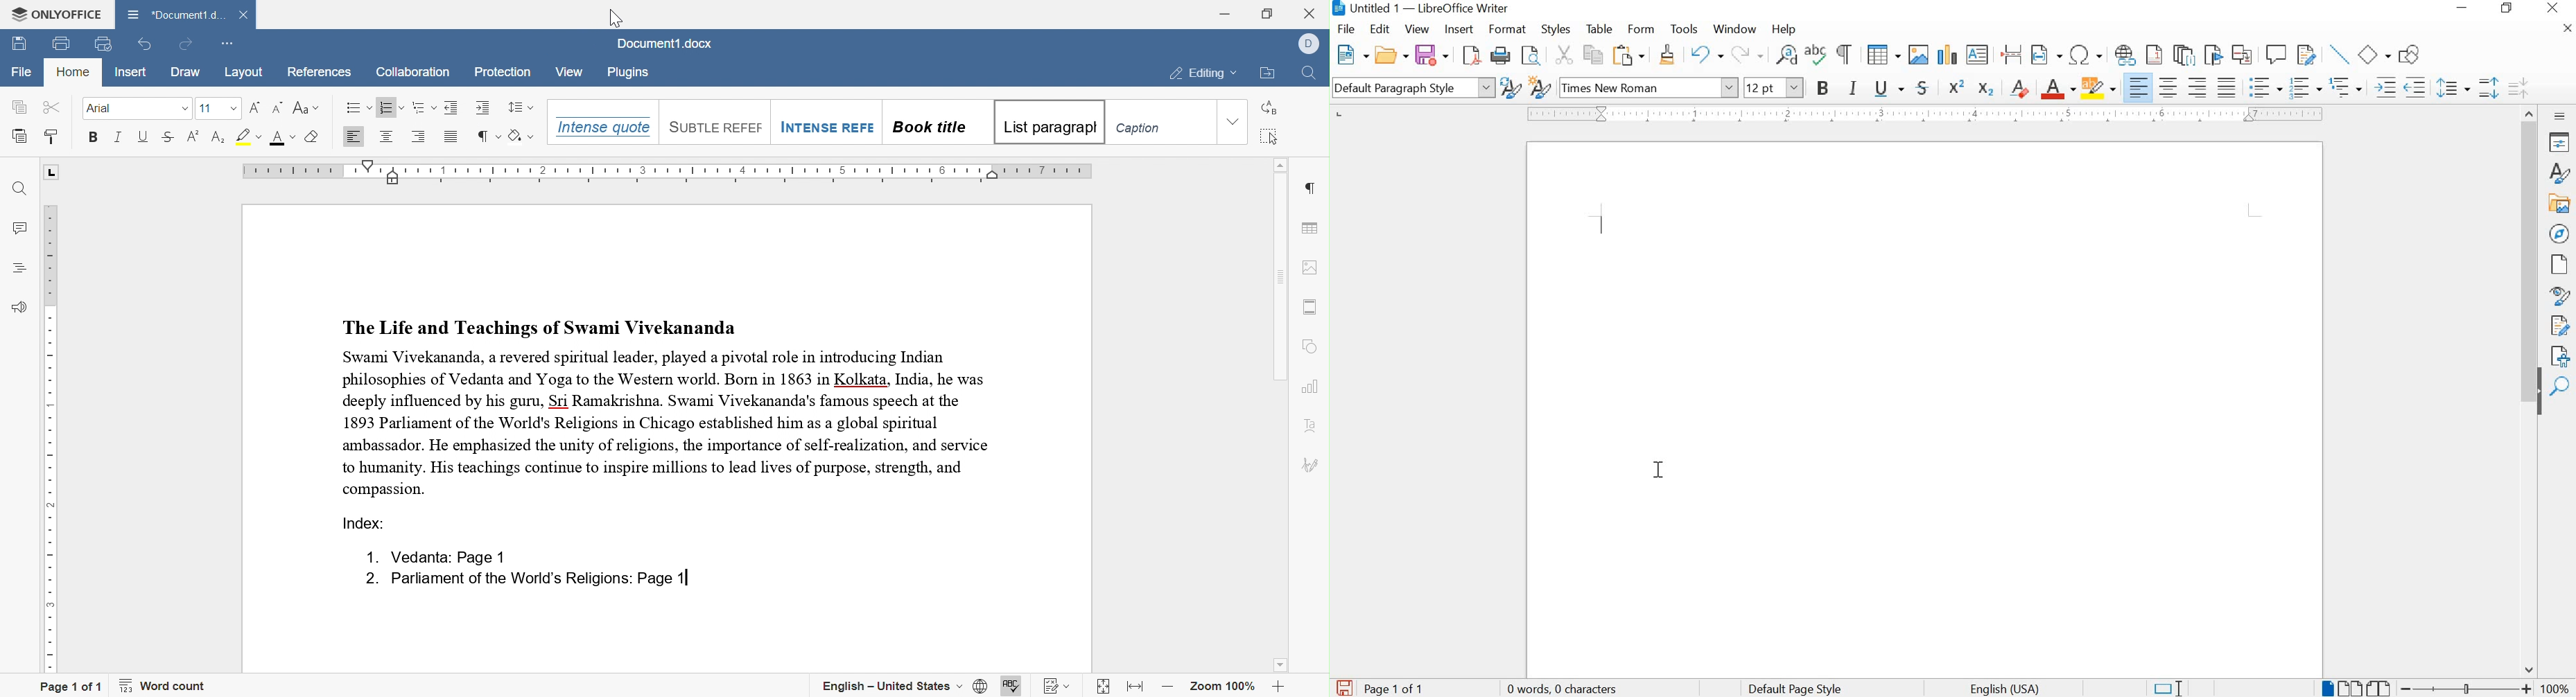  What do you see at coordinates (2452, 88) in the screenshot?
I see `SET LINE SPACING` at bounding box center [2452, 88].